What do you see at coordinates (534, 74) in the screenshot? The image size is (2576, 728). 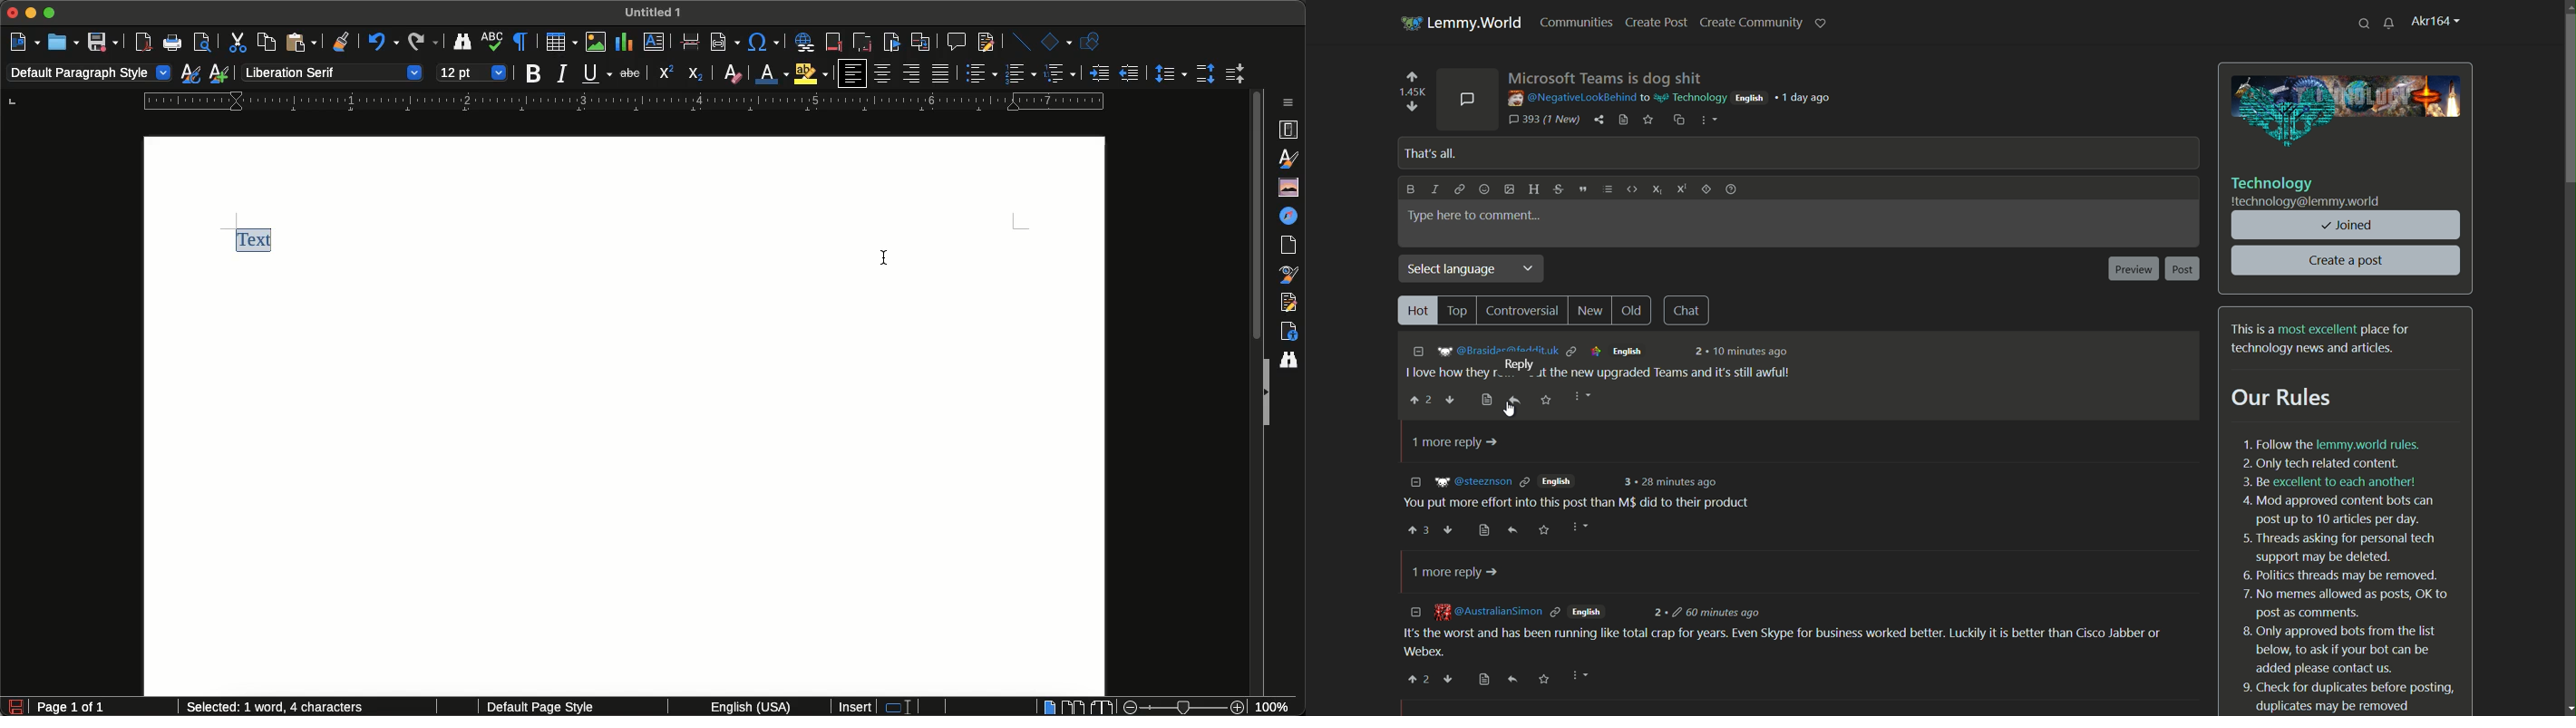 I see `Bold` at bounding box center [534, 74].